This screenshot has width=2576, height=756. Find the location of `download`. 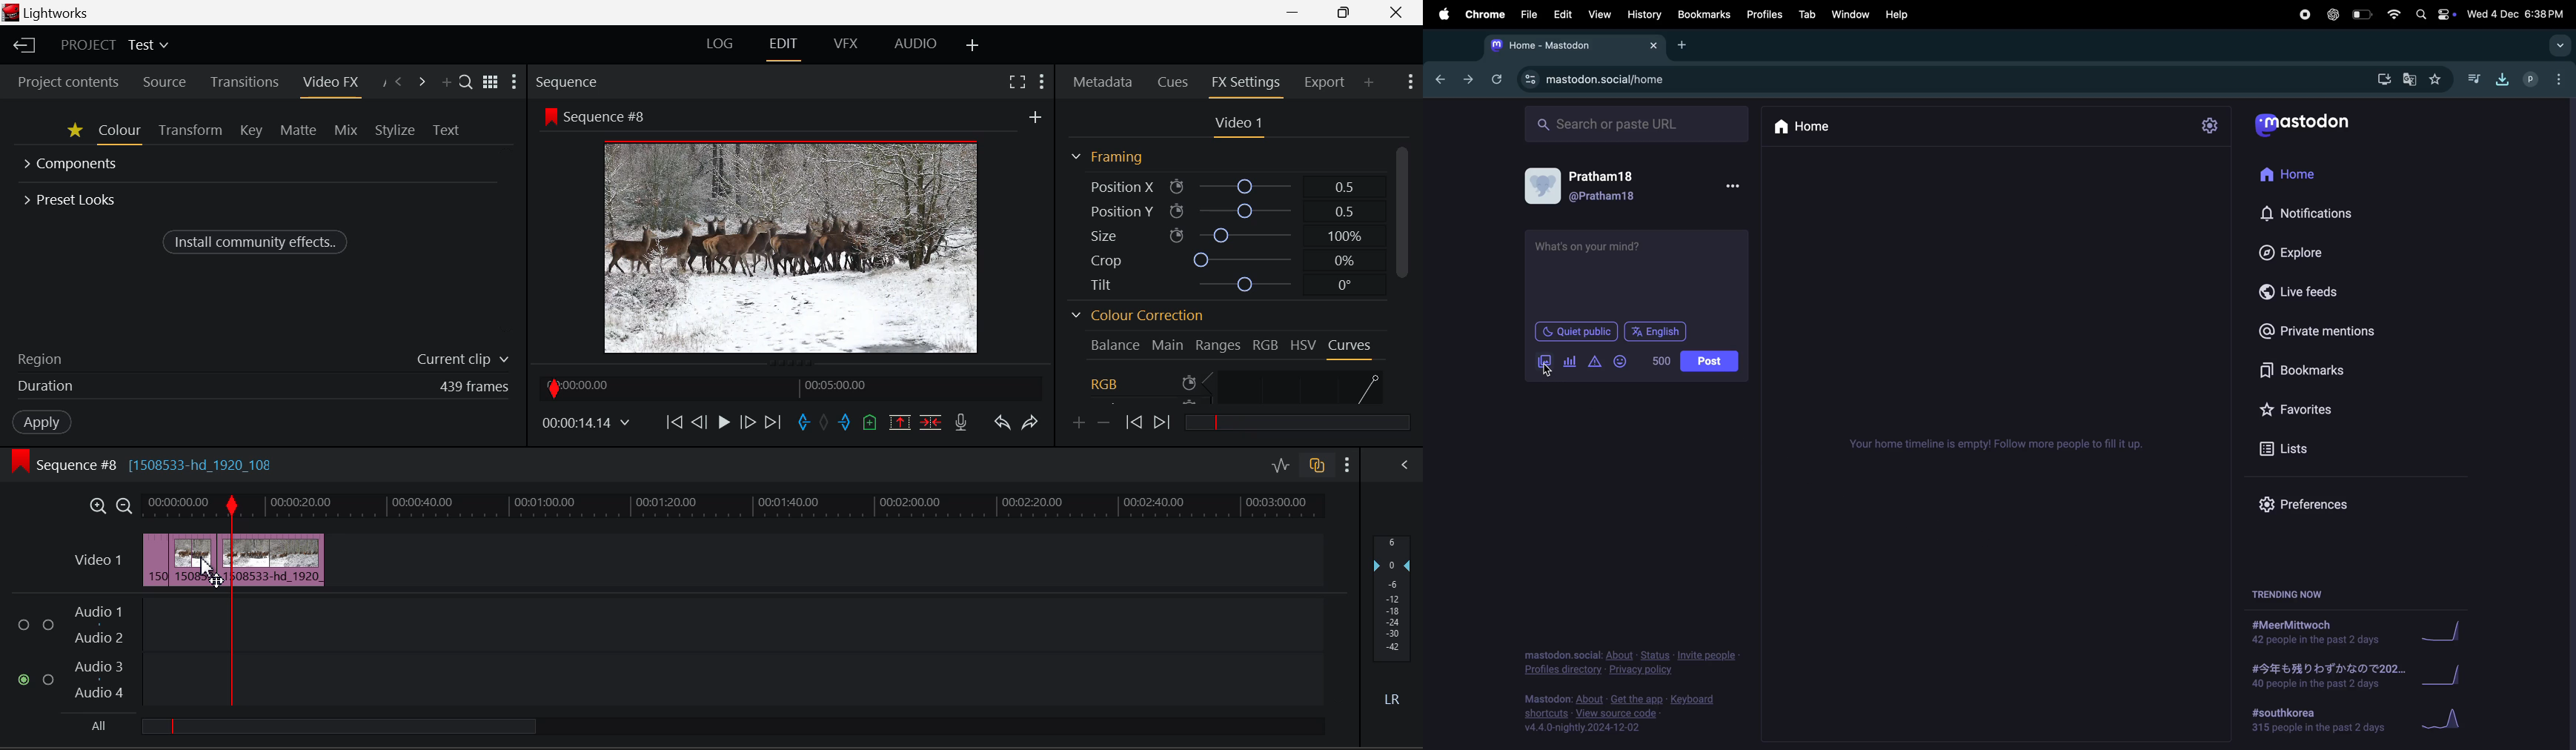

download is located at coordinates (2499, 78).